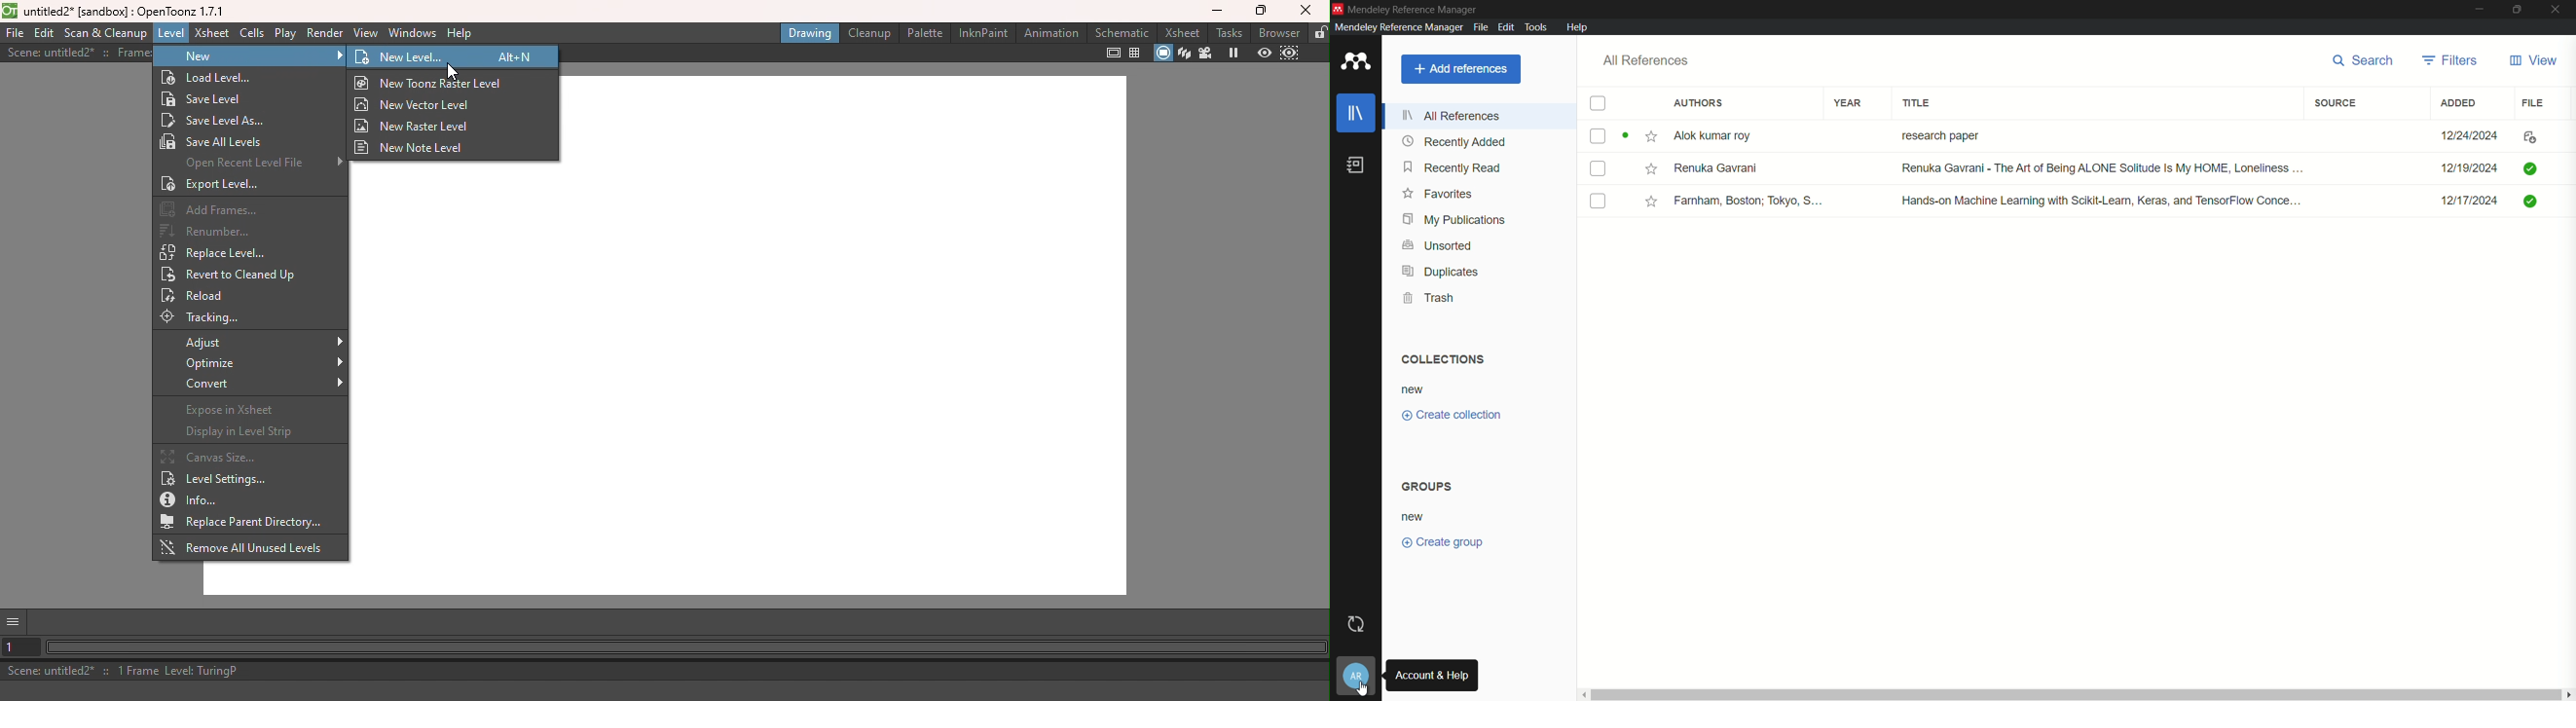  Describe the element at coordinates (322, 33) in the screenshot. I see `Render` at that location.